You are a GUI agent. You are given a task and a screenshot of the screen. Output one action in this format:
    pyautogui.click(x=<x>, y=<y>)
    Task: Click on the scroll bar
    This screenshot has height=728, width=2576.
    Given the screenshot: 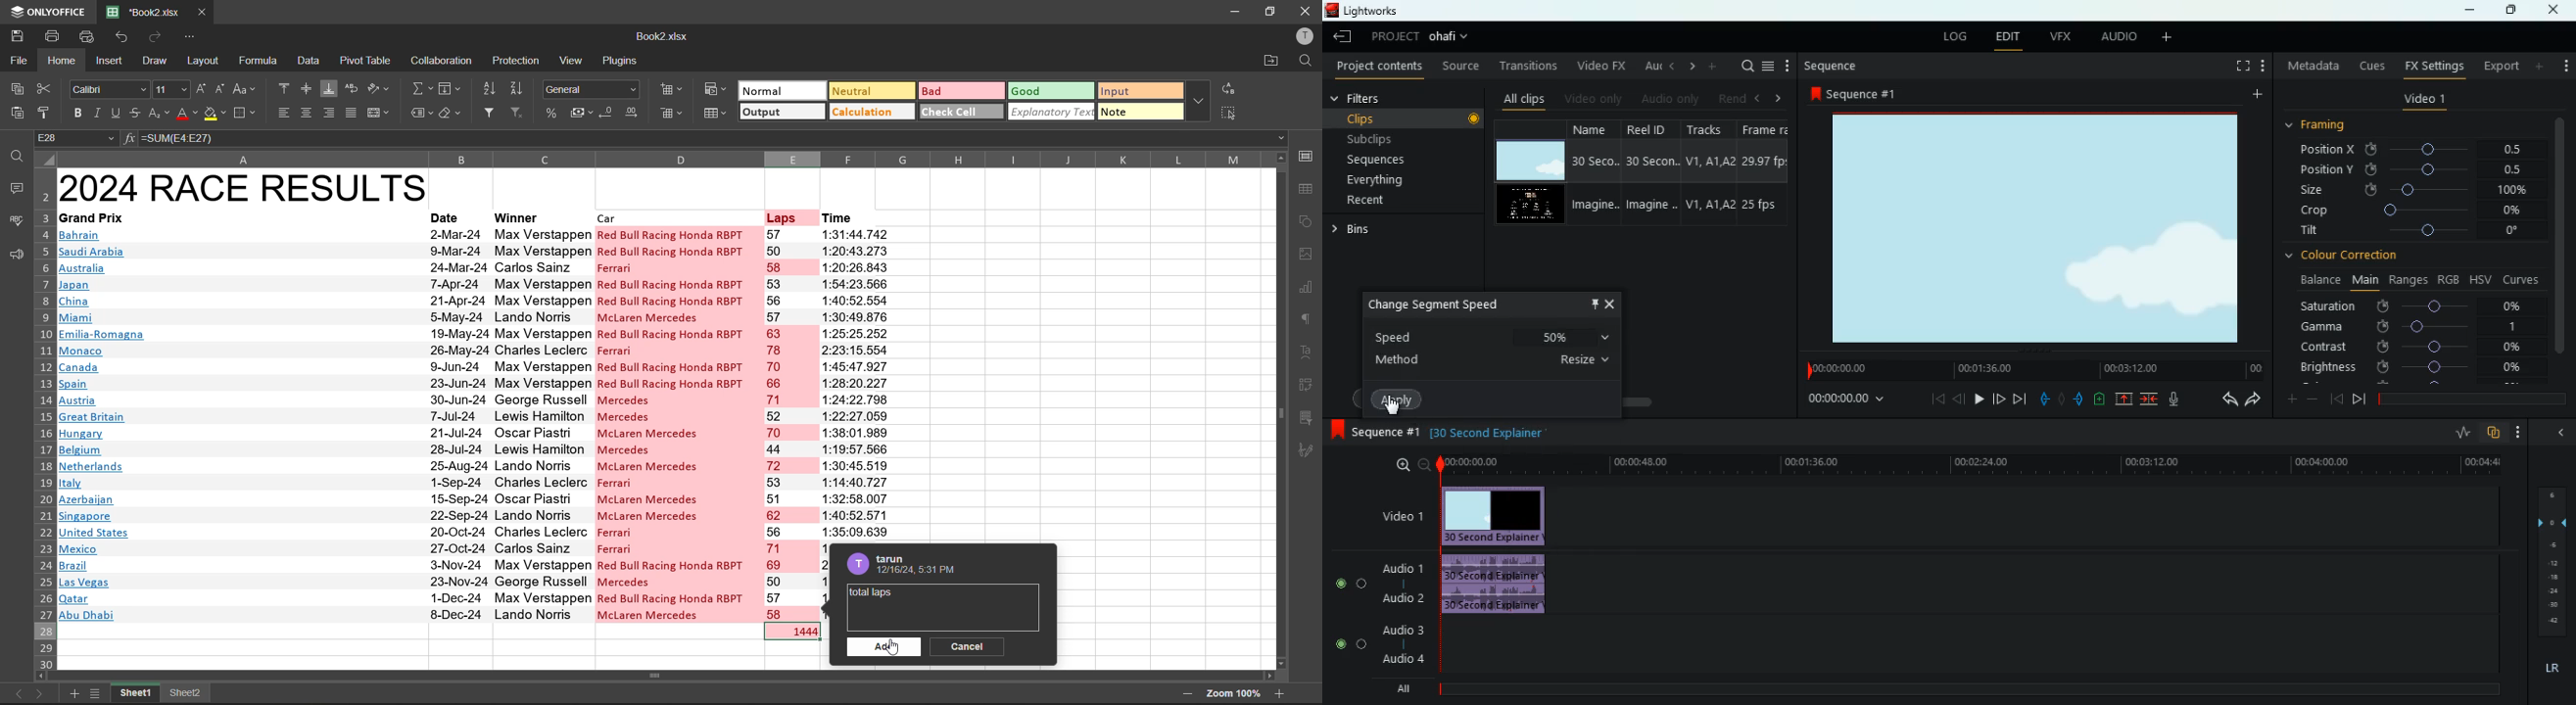 What is the action you would take?
    pyautogui.click(x=1283, y=410)
    